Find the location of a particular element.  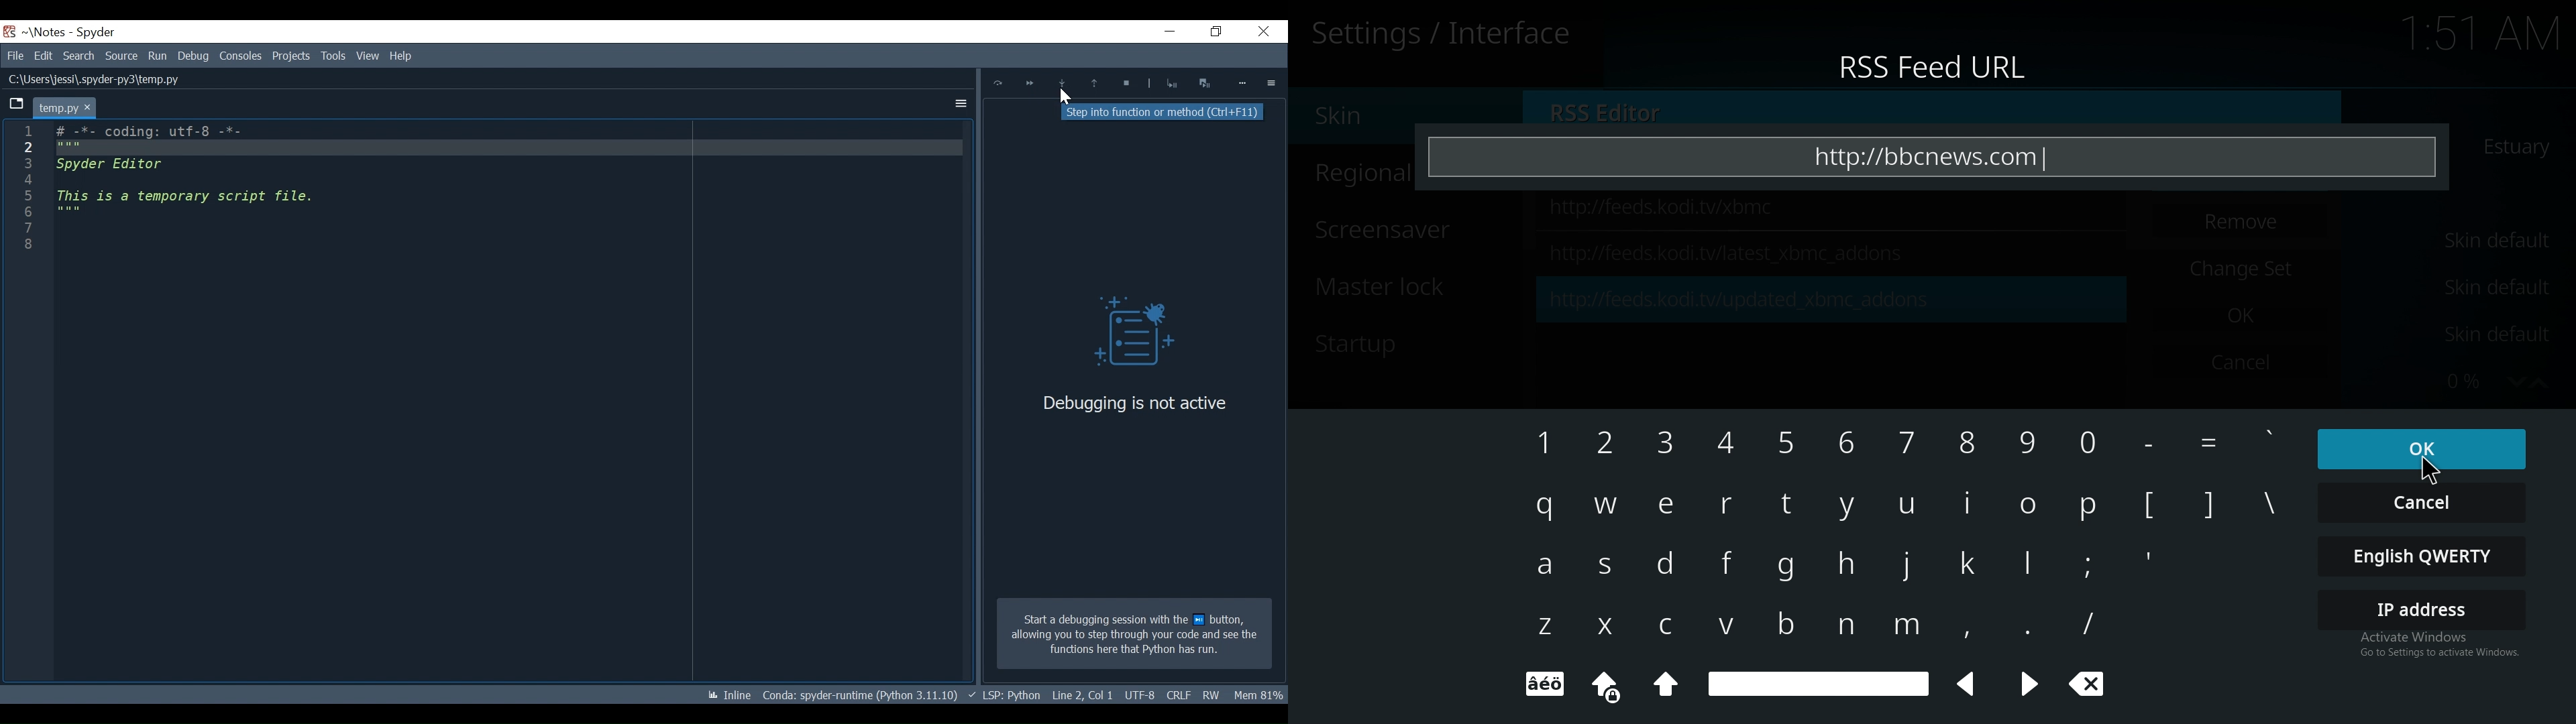

Activate Windows Go to settings to access Windows is located at coordinates (2425, 653).